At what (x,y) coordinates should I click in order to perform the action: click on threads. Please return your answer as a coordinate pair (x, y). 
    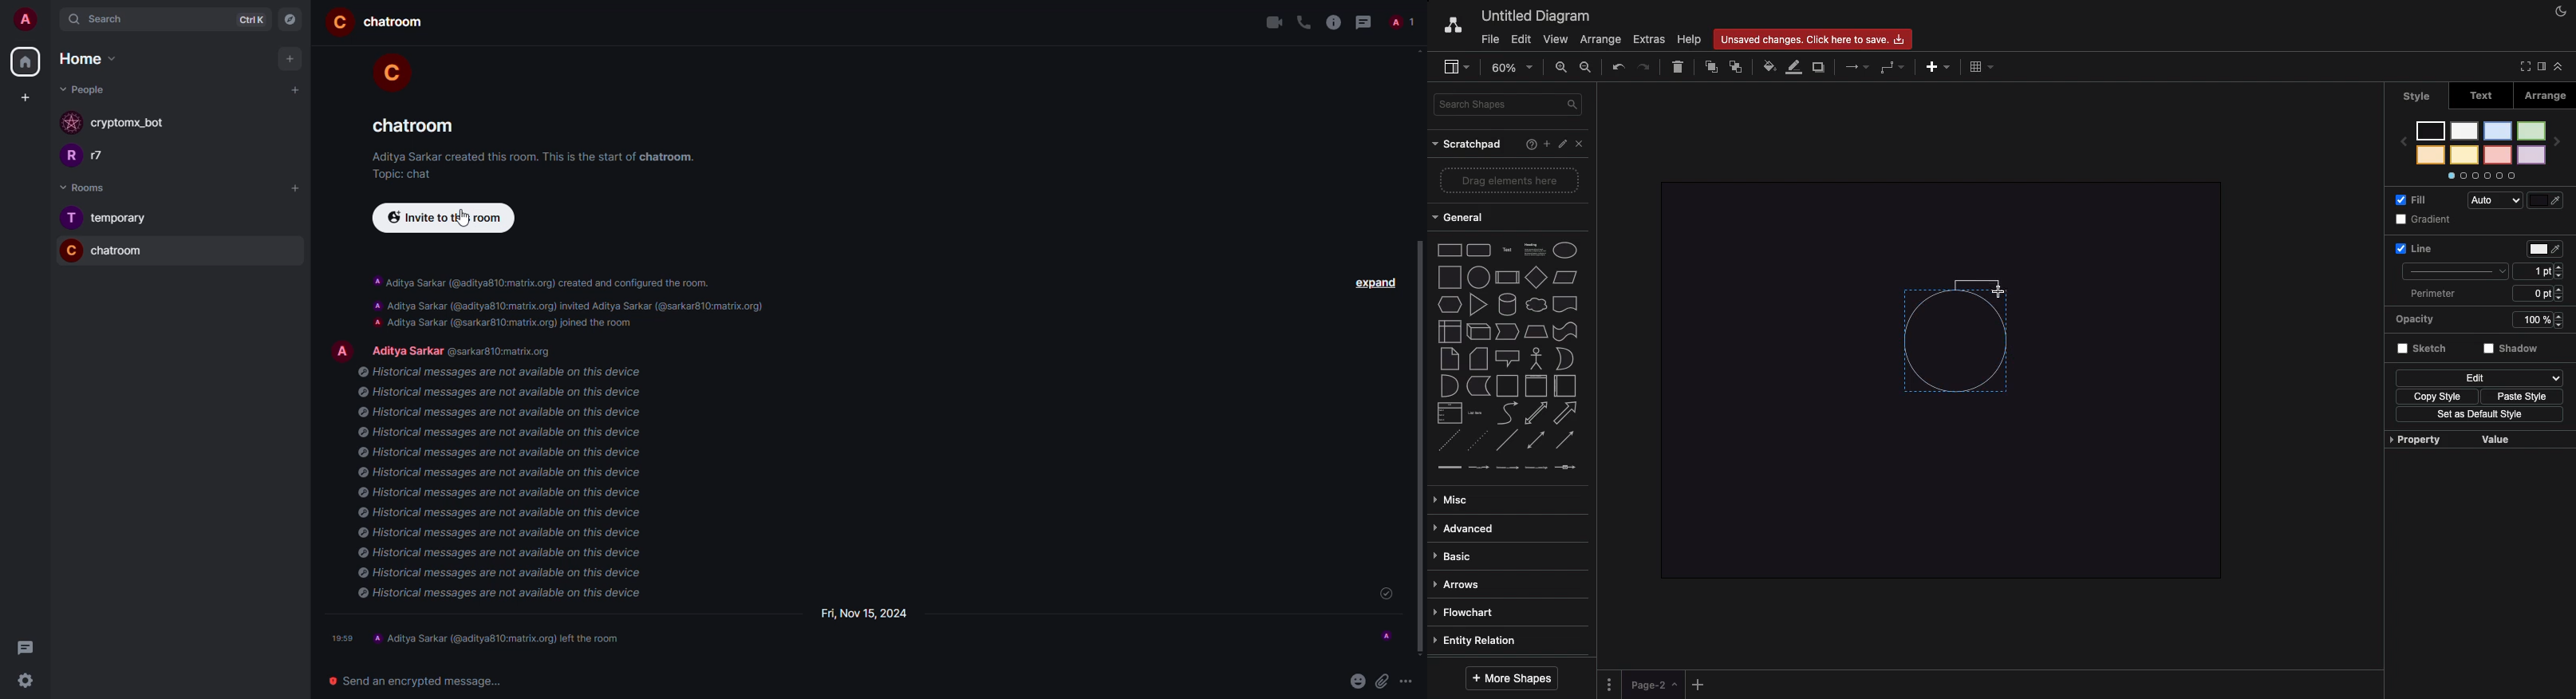
    Looking at the image, I should click on (1363, 22).